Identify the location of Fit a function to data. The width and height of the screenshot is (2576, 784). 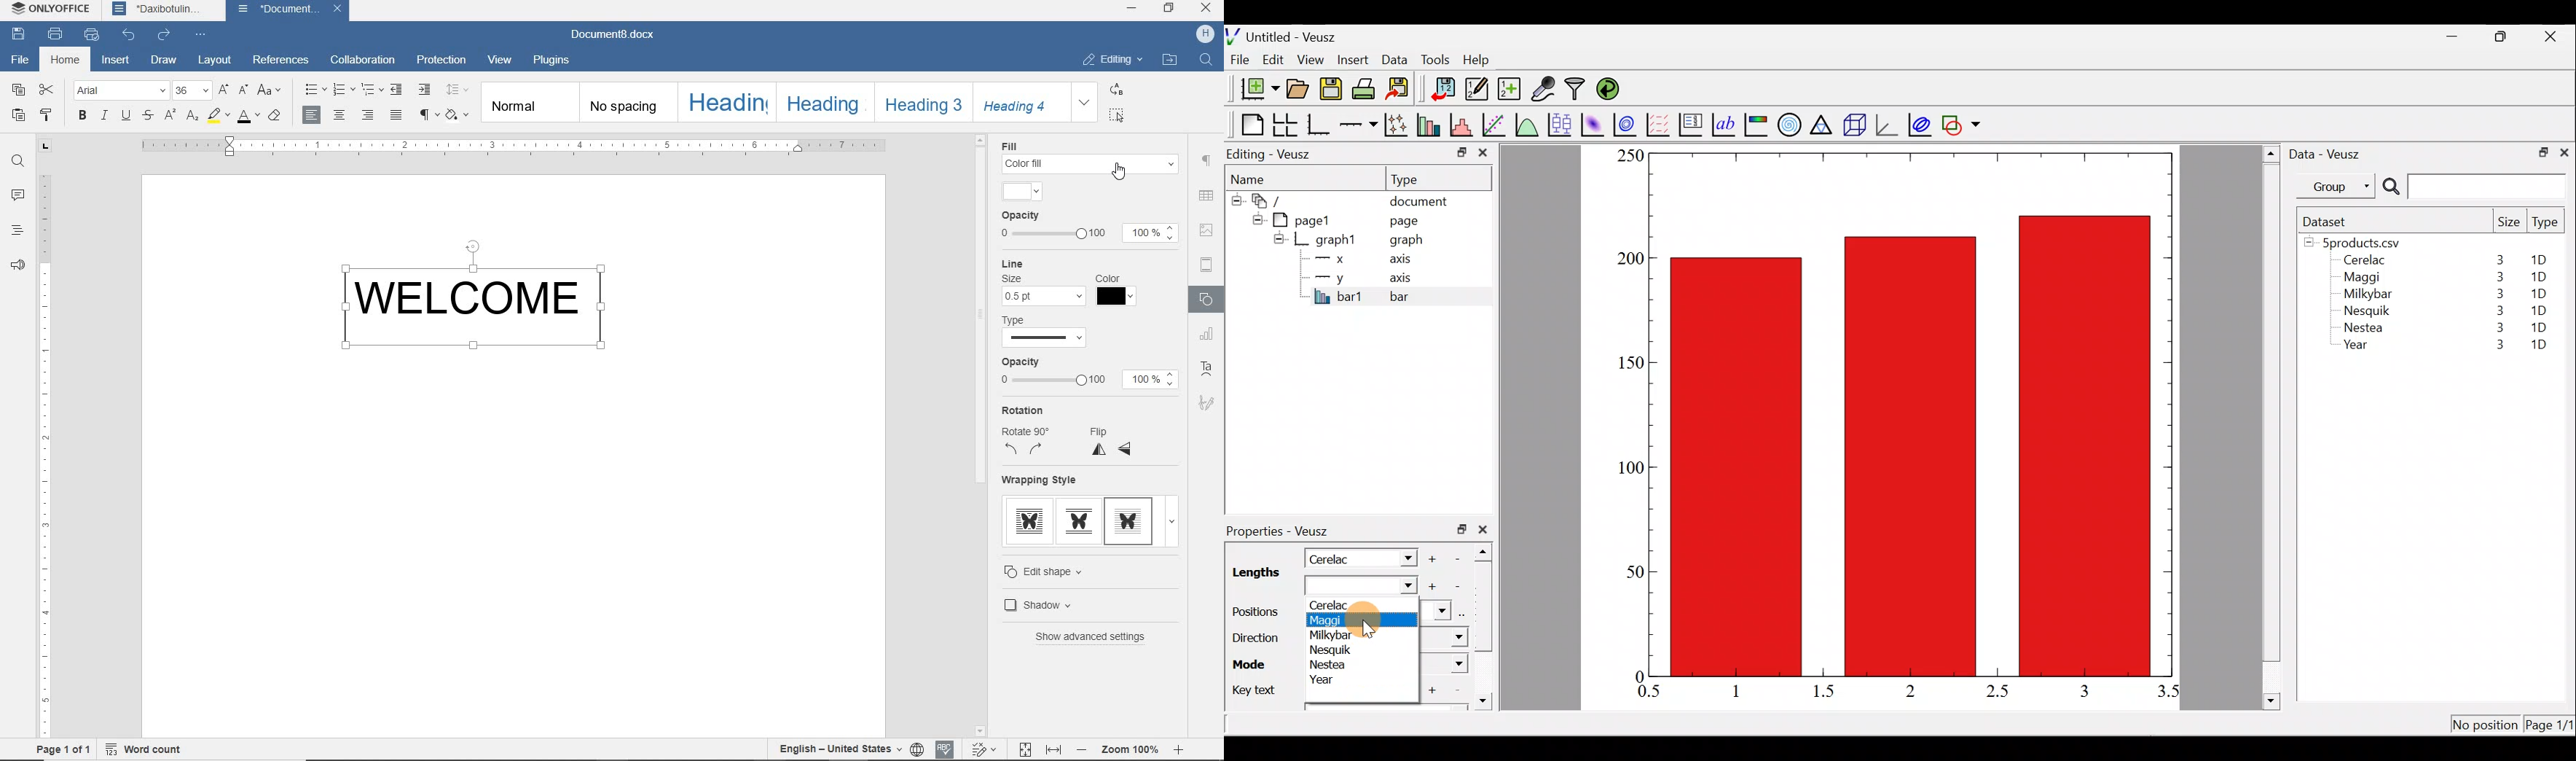
(1495, 123).